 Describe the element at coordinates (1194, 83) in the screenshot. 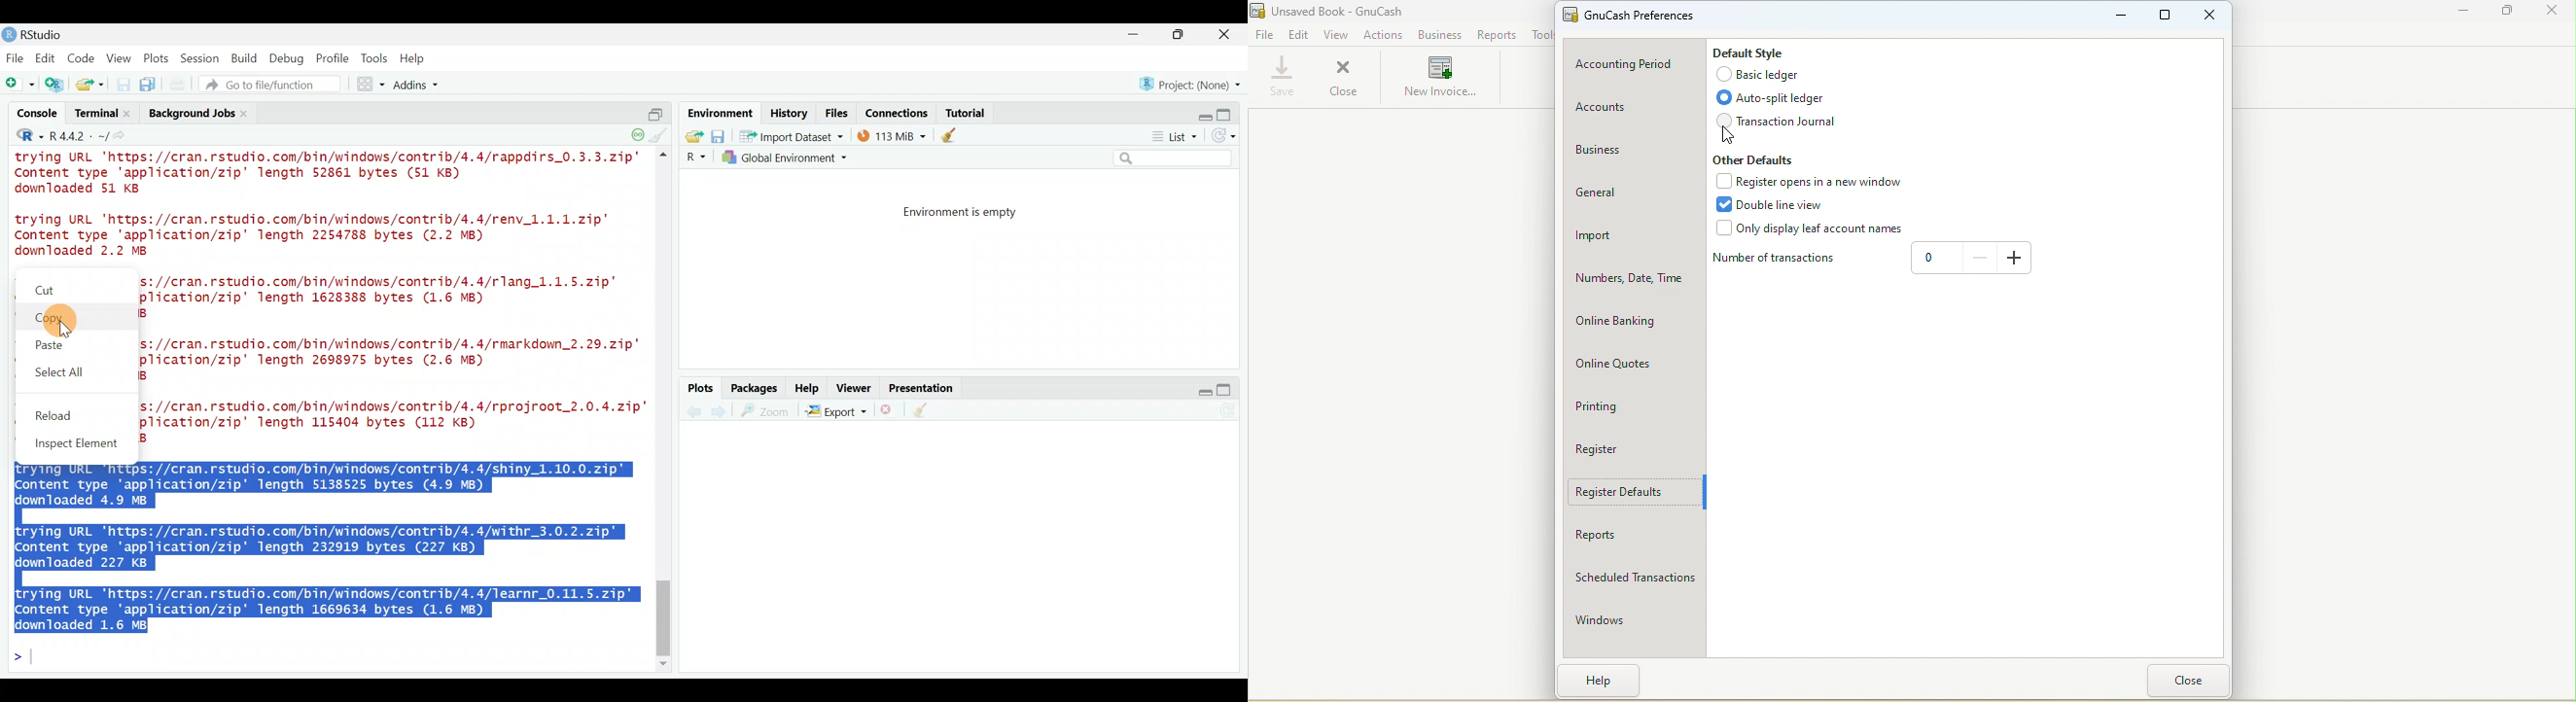

I see `Project (none)` at that location.